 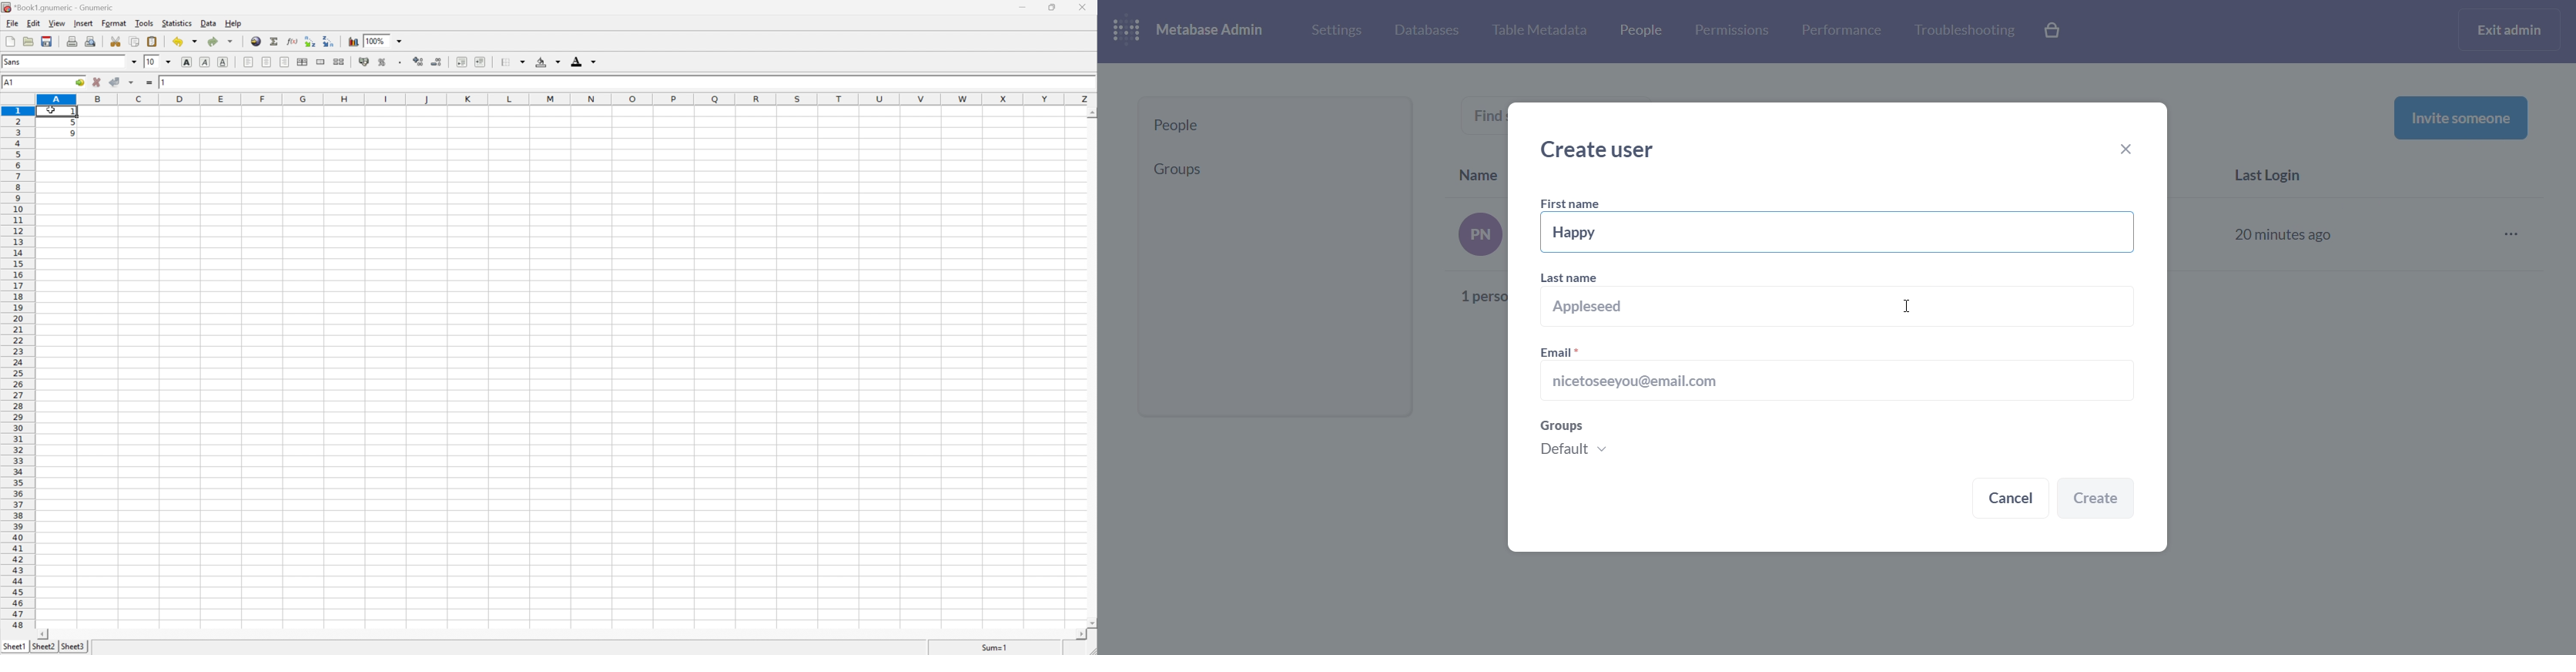 What do you see at coordinates (115, 41) in the screenshot?
I see `cut` at bounding box center [115, 41].